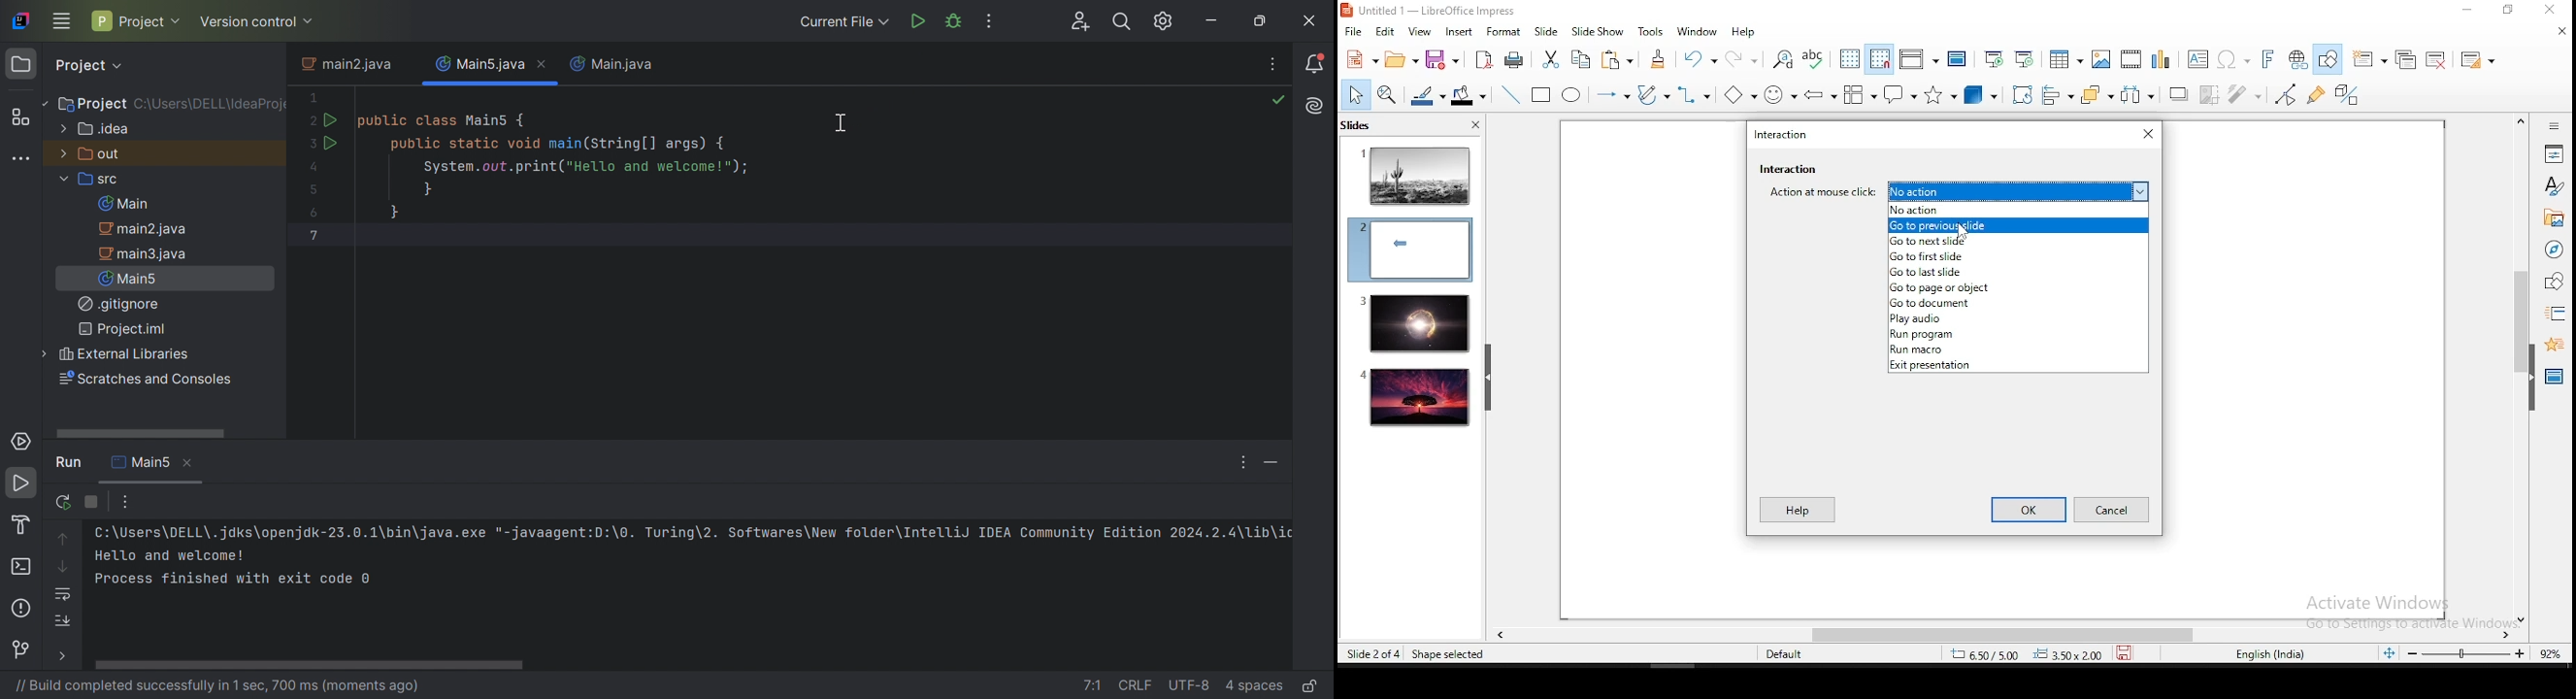 This screenshot has height=700, width=2576. Describe the element at coordinates (1790, 168) in the screenshot. I see `interaction` at that location.